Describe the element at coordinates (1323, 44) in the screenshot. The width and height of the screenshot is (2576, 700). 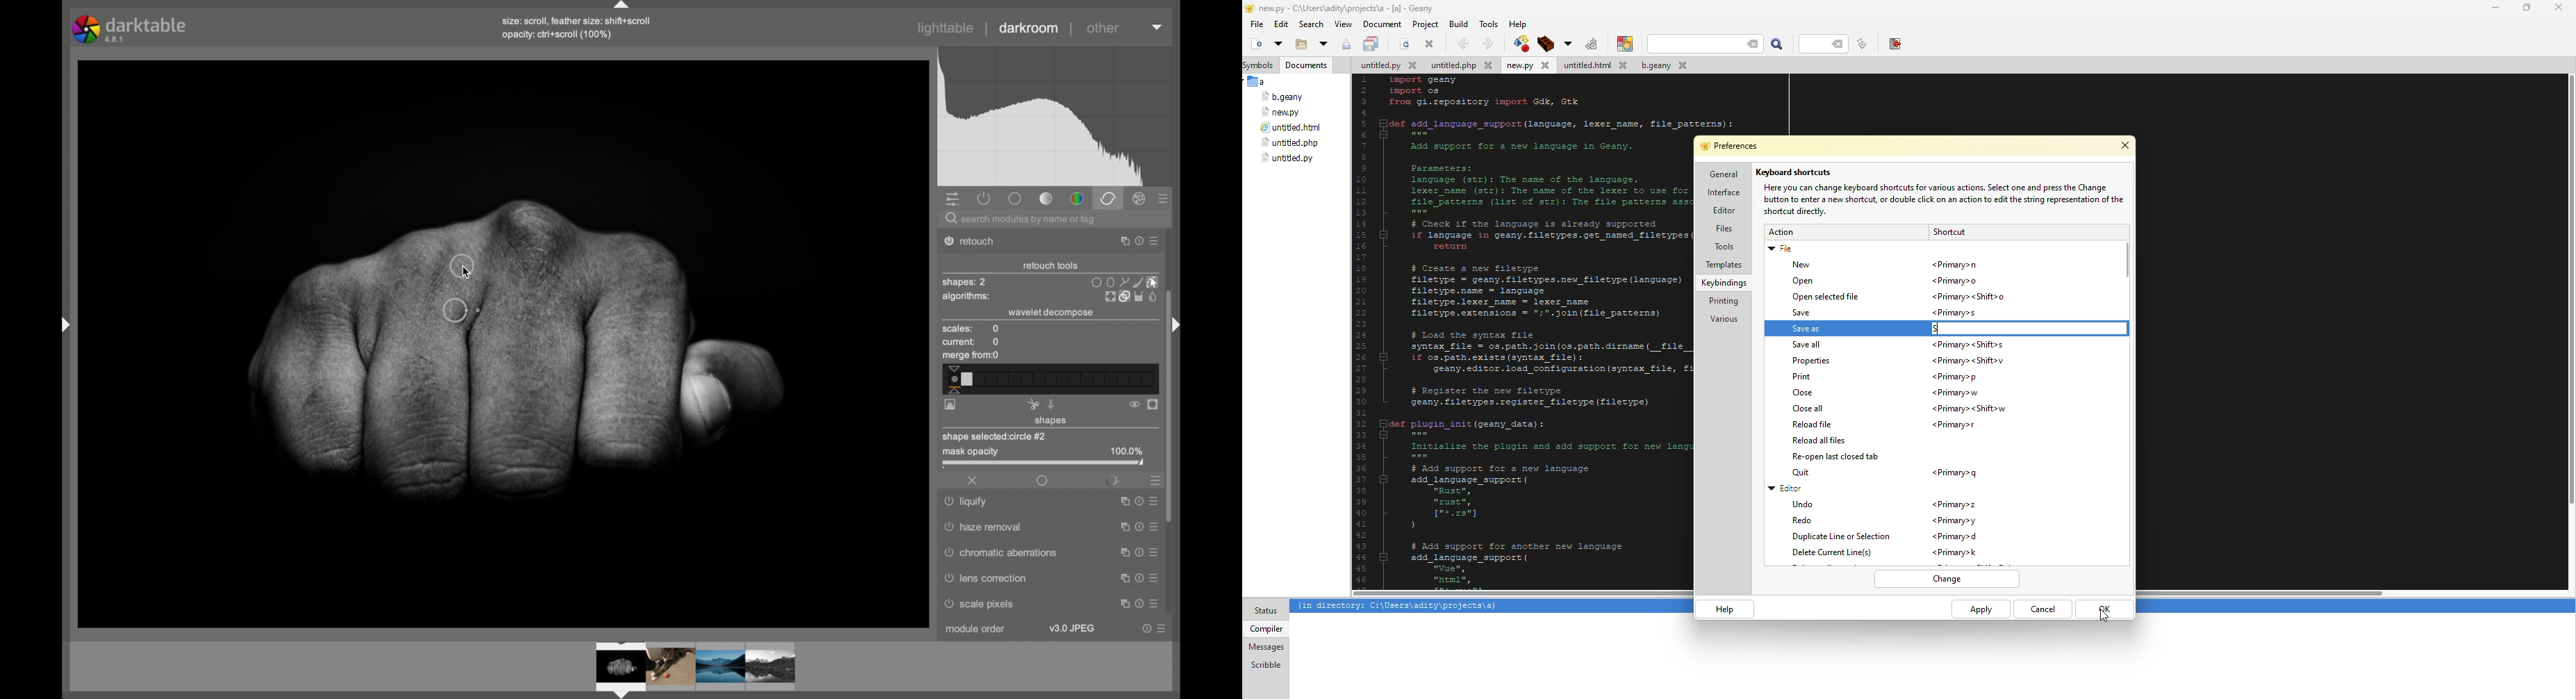
I see `open` at that location.